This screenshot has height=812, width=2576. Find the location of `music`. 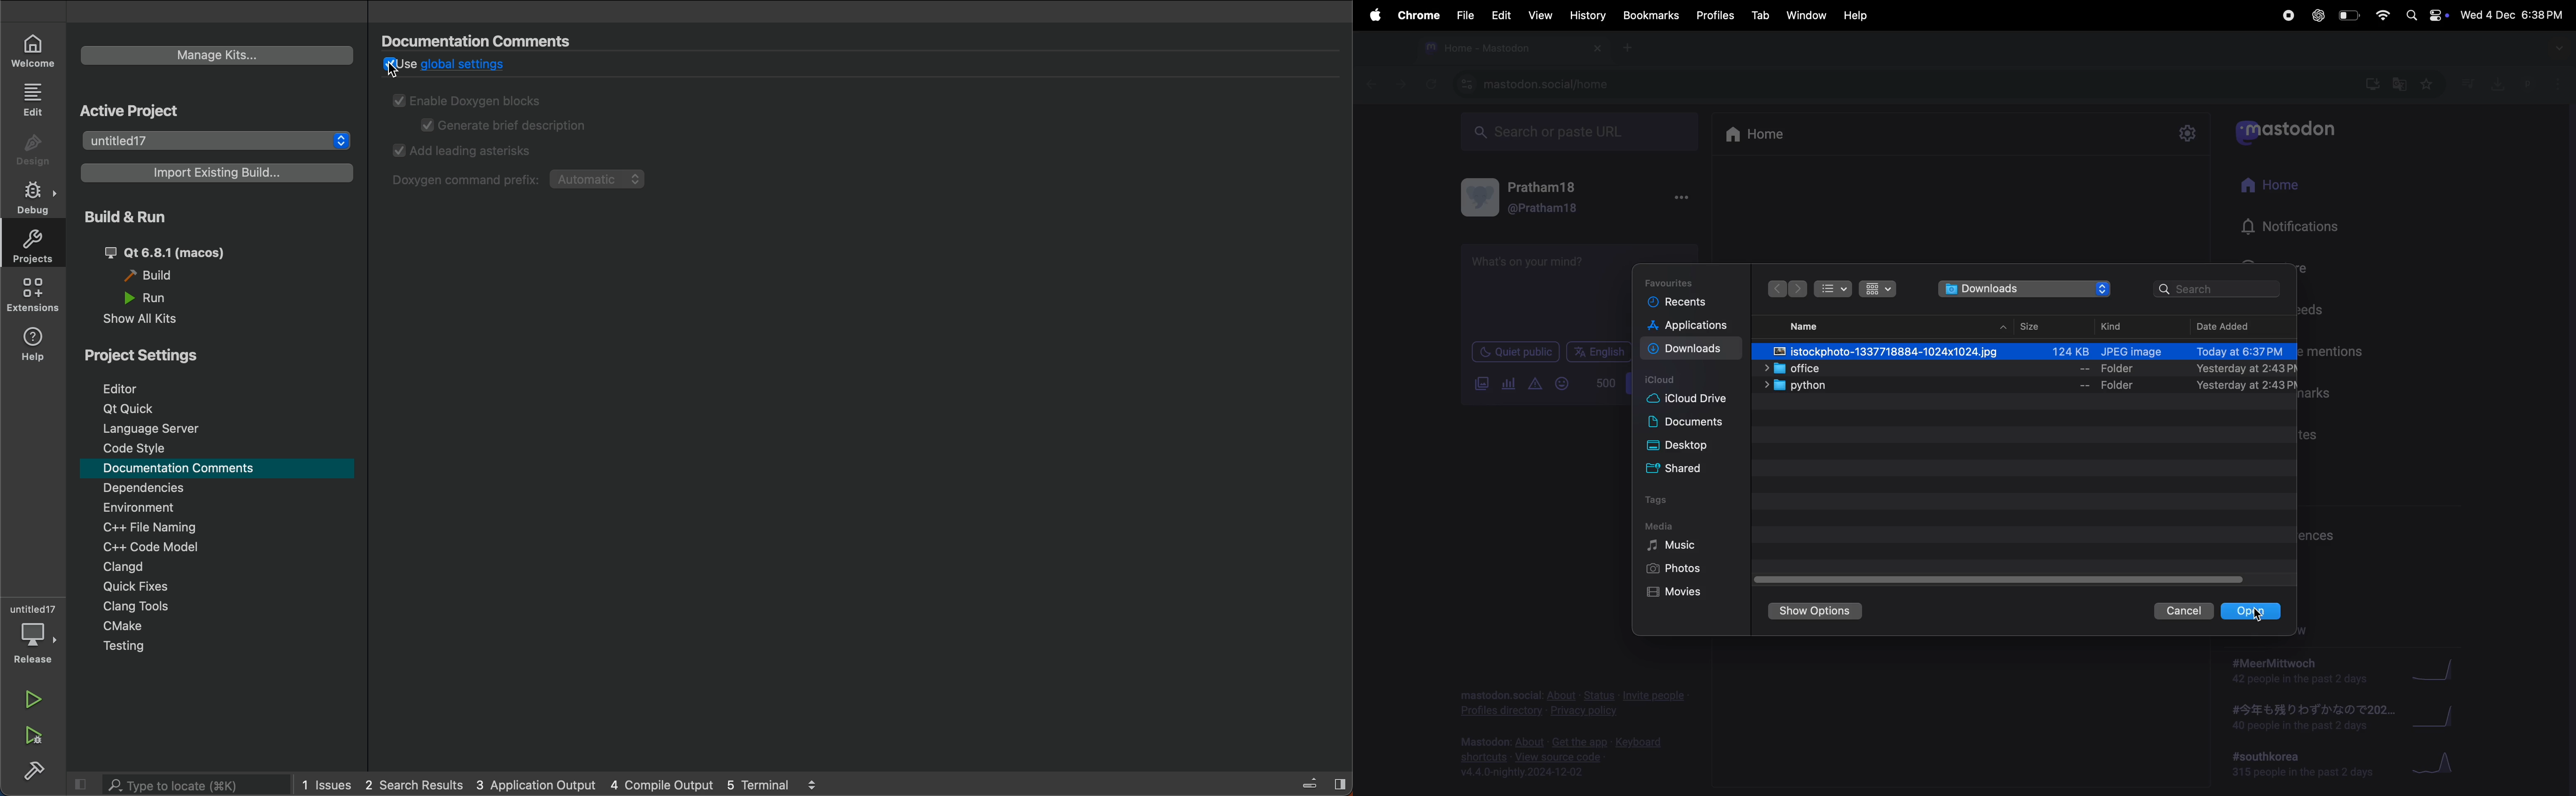

music is located at coordinates (1674, 546).